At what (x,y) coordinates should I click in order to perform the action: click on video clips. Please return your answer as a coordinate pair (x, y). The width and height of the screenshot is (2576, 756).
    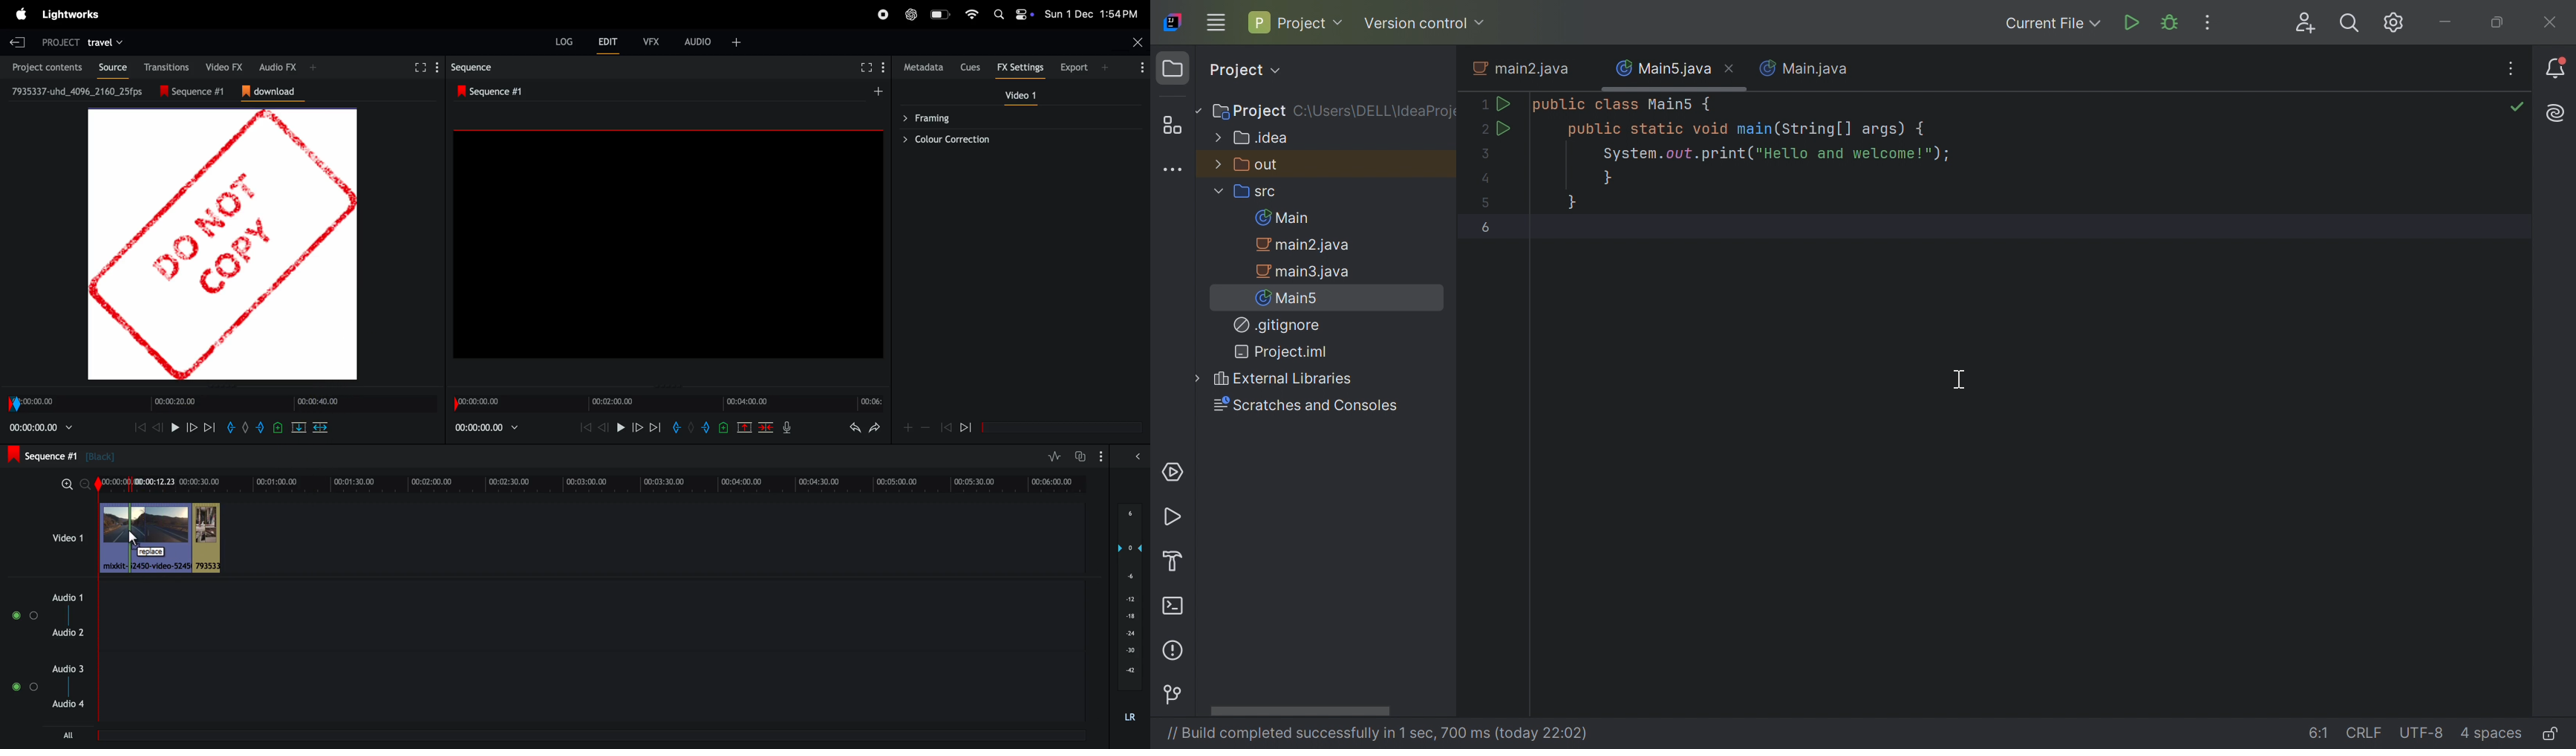
    Looking at the image, I should click on (163, 538).